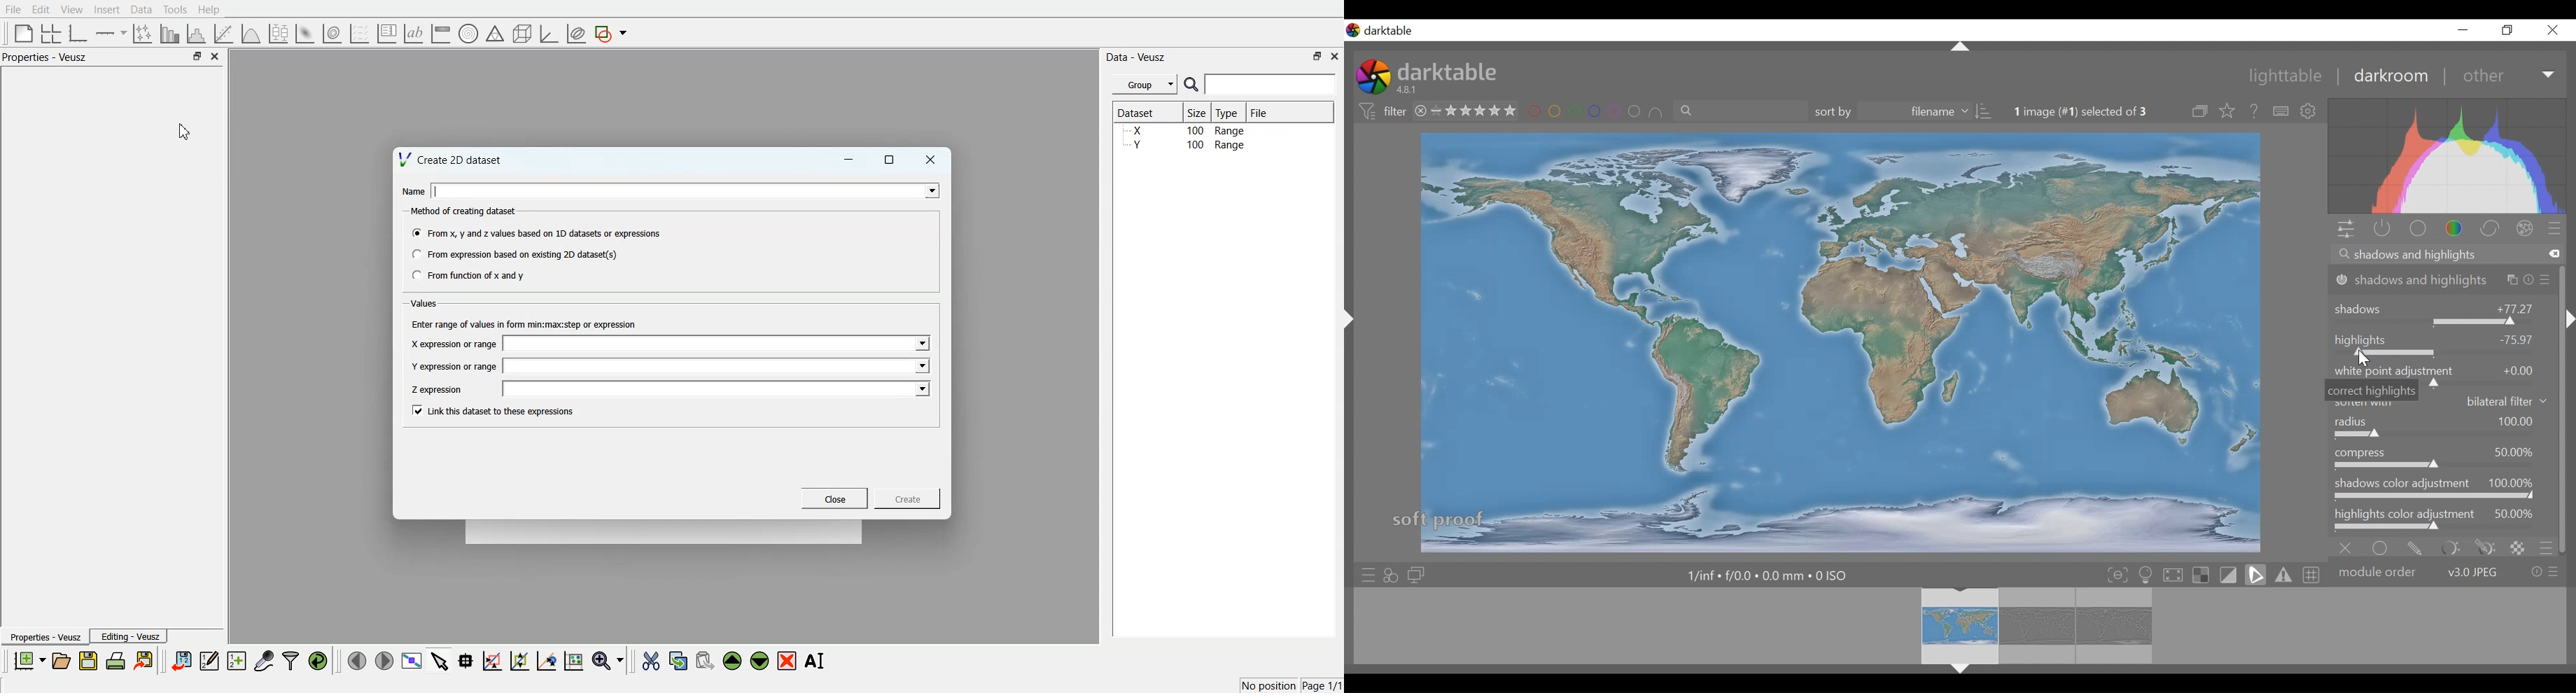 This screenshot has width=2576, height=700. Describe the element at coordinates (1415, 574) in the screenshot. I see `display a second darkroom image` at that location.